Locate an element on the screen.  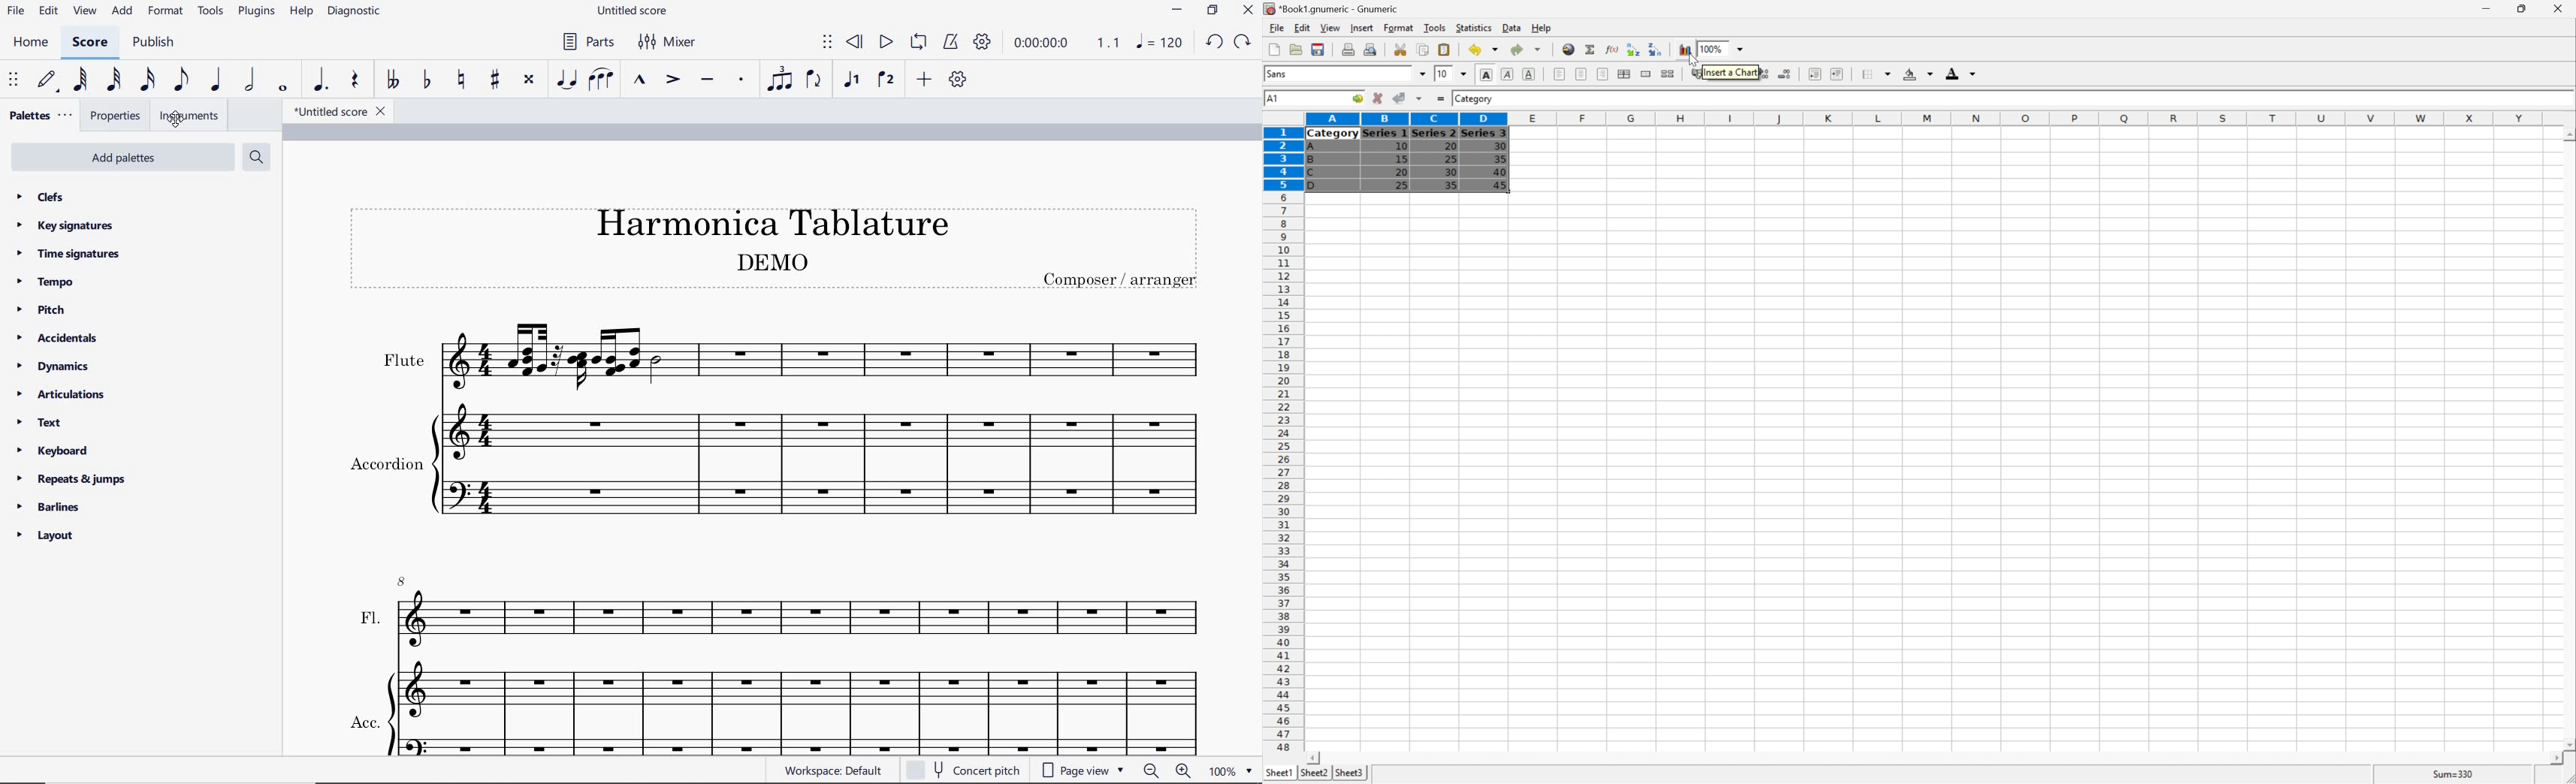
Bold is located at coordinates (1486, 73).